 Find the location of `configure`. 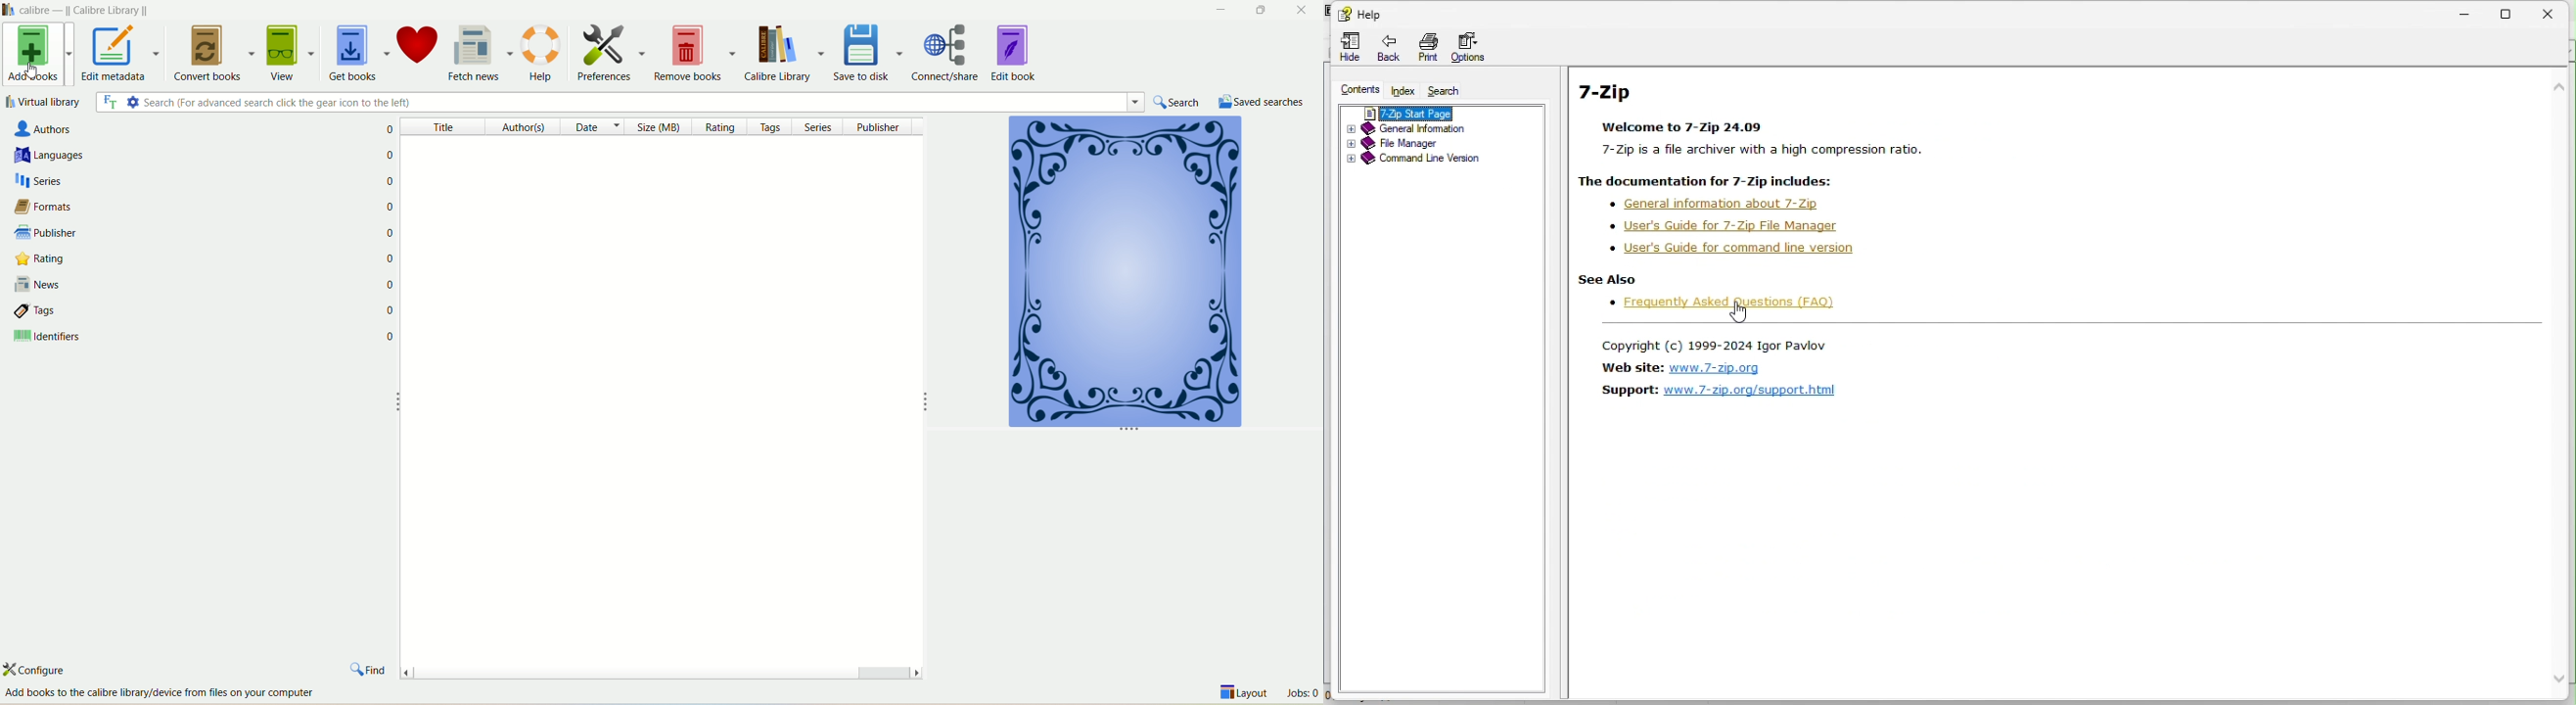

configure is located at coordinates (46, 670).